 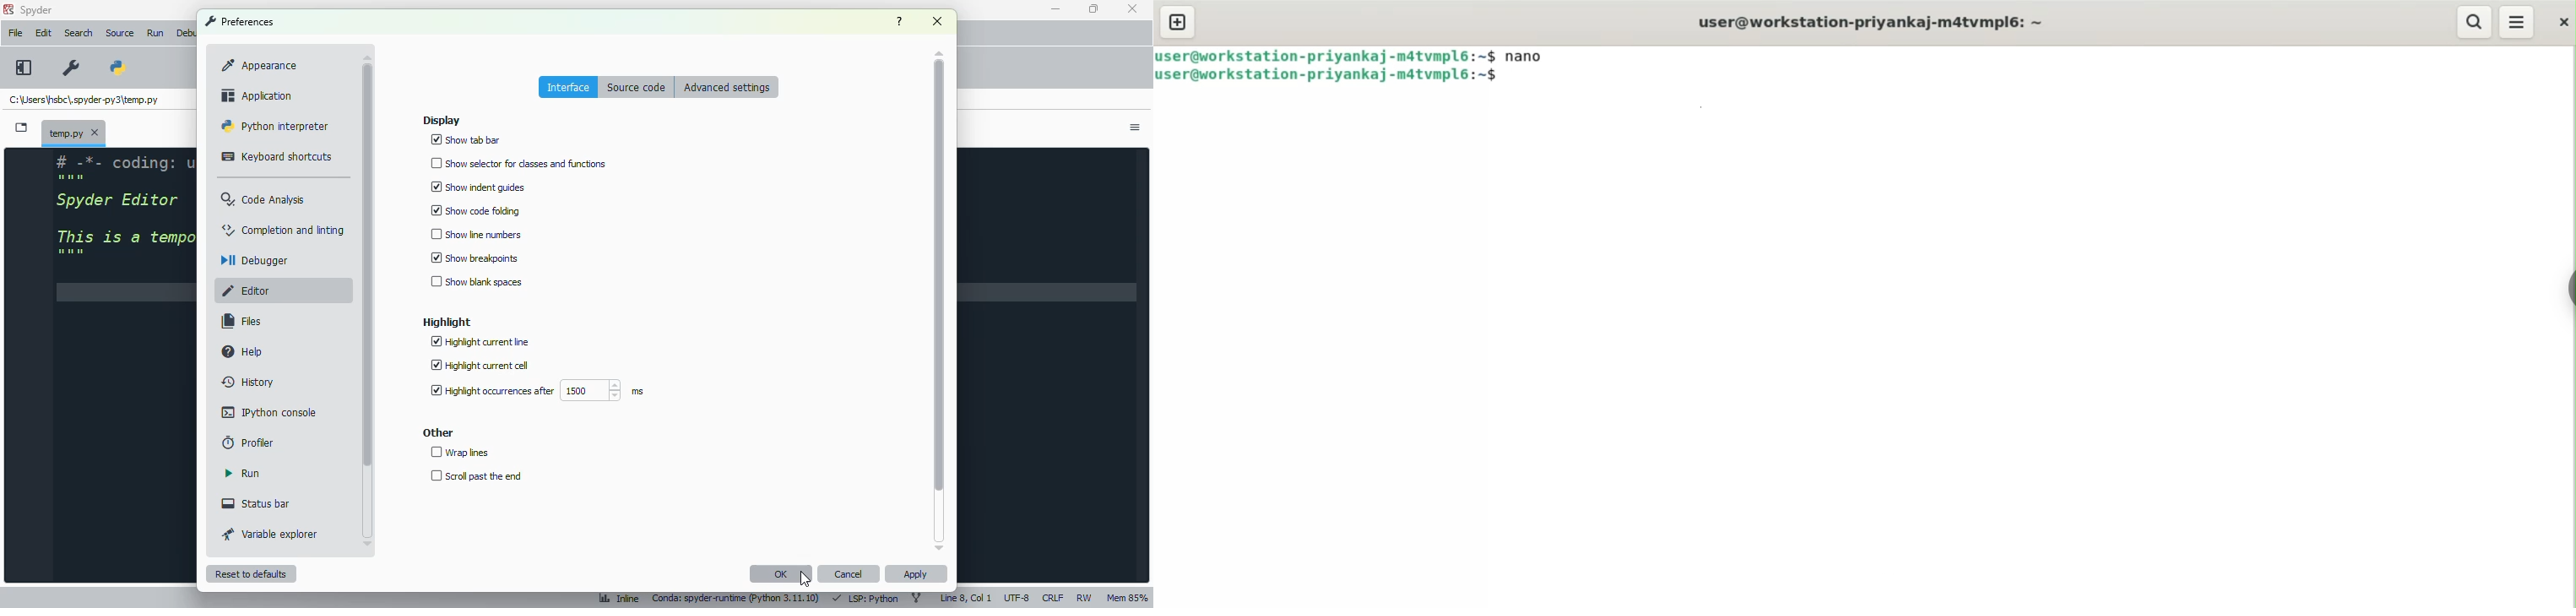 I want to click on highlight, so click(x=448, y=323).